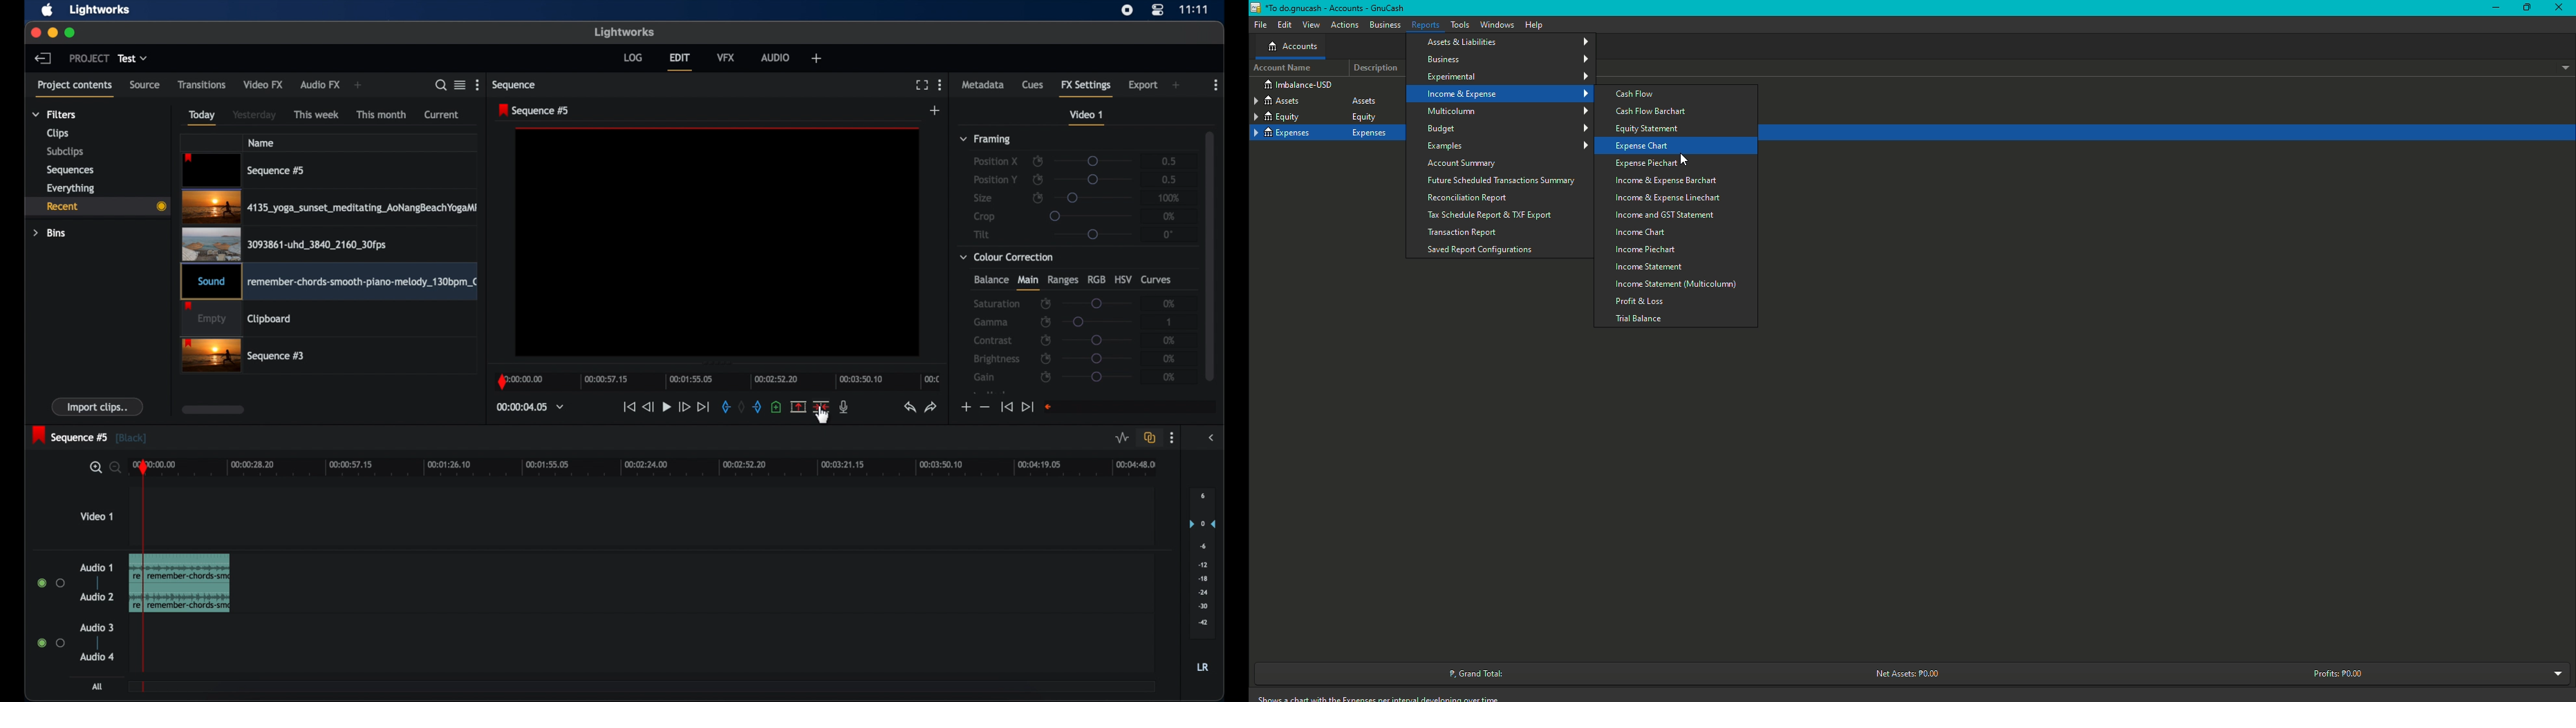  I want to click on radio buttons, so click(51, 642).